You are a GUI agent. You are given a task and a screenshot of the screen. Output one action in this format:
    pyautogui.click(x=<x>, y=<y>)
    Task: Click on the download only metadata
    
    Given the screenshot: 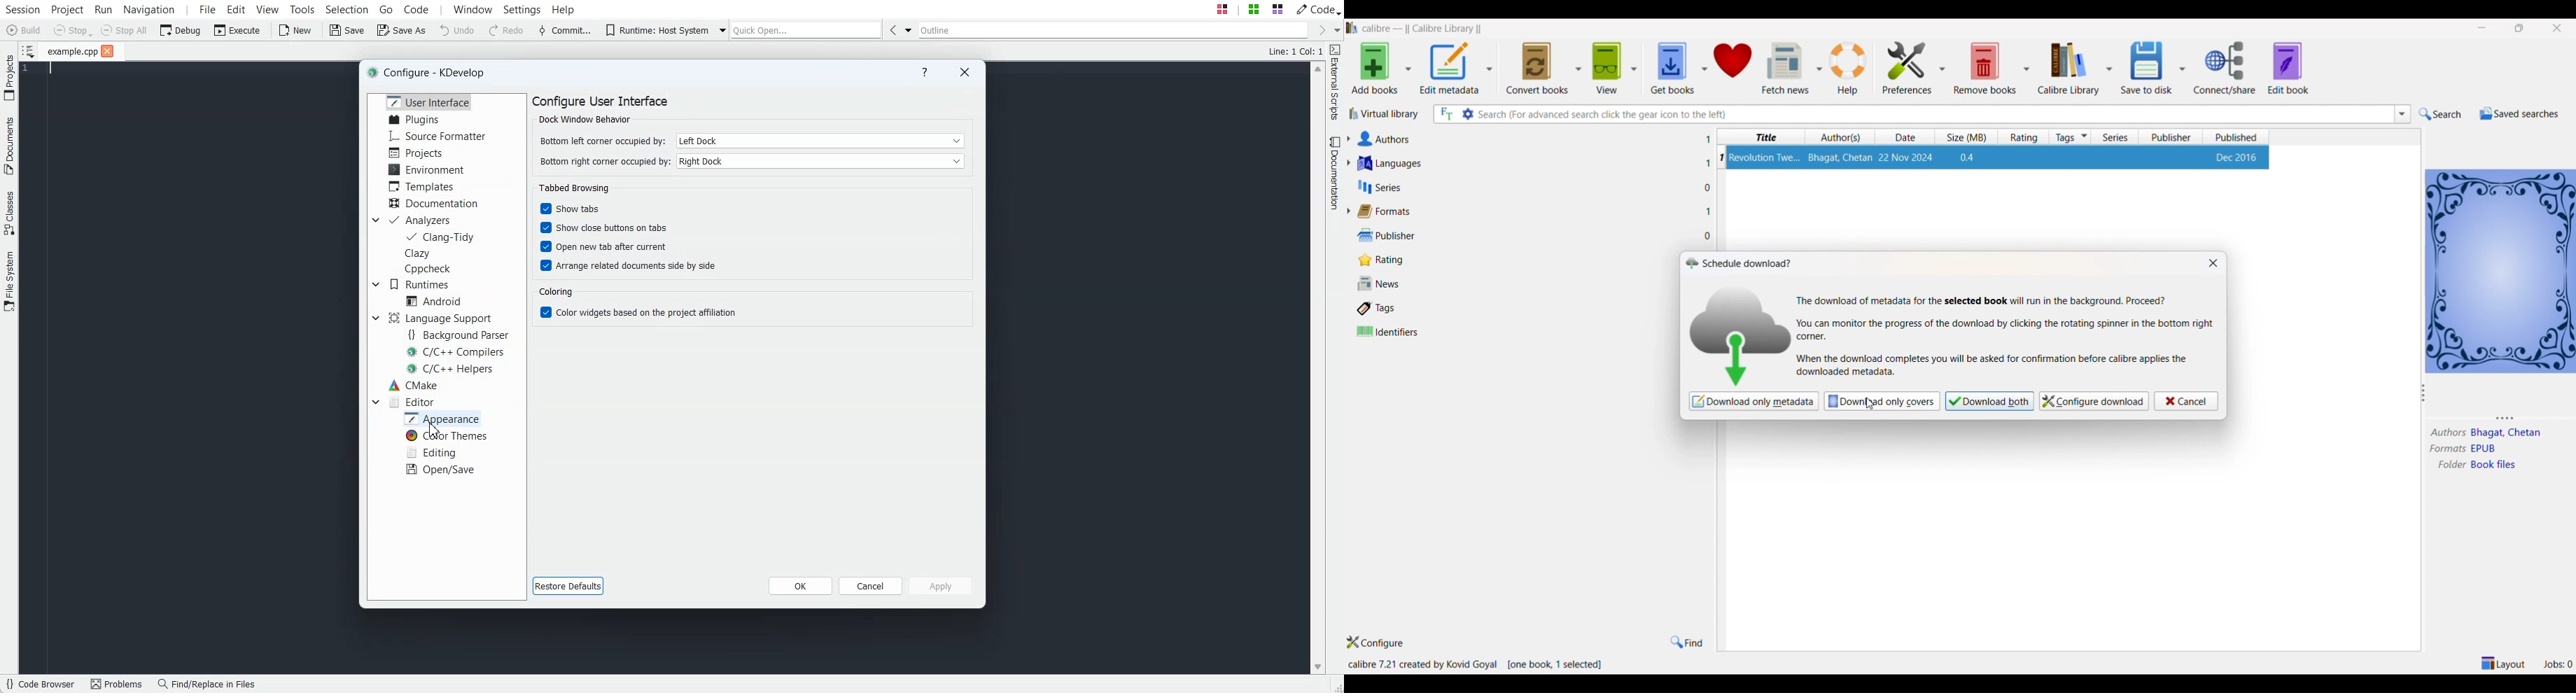 What is the action you would take?
    pyautogui.click(x=1753, y=402)
    